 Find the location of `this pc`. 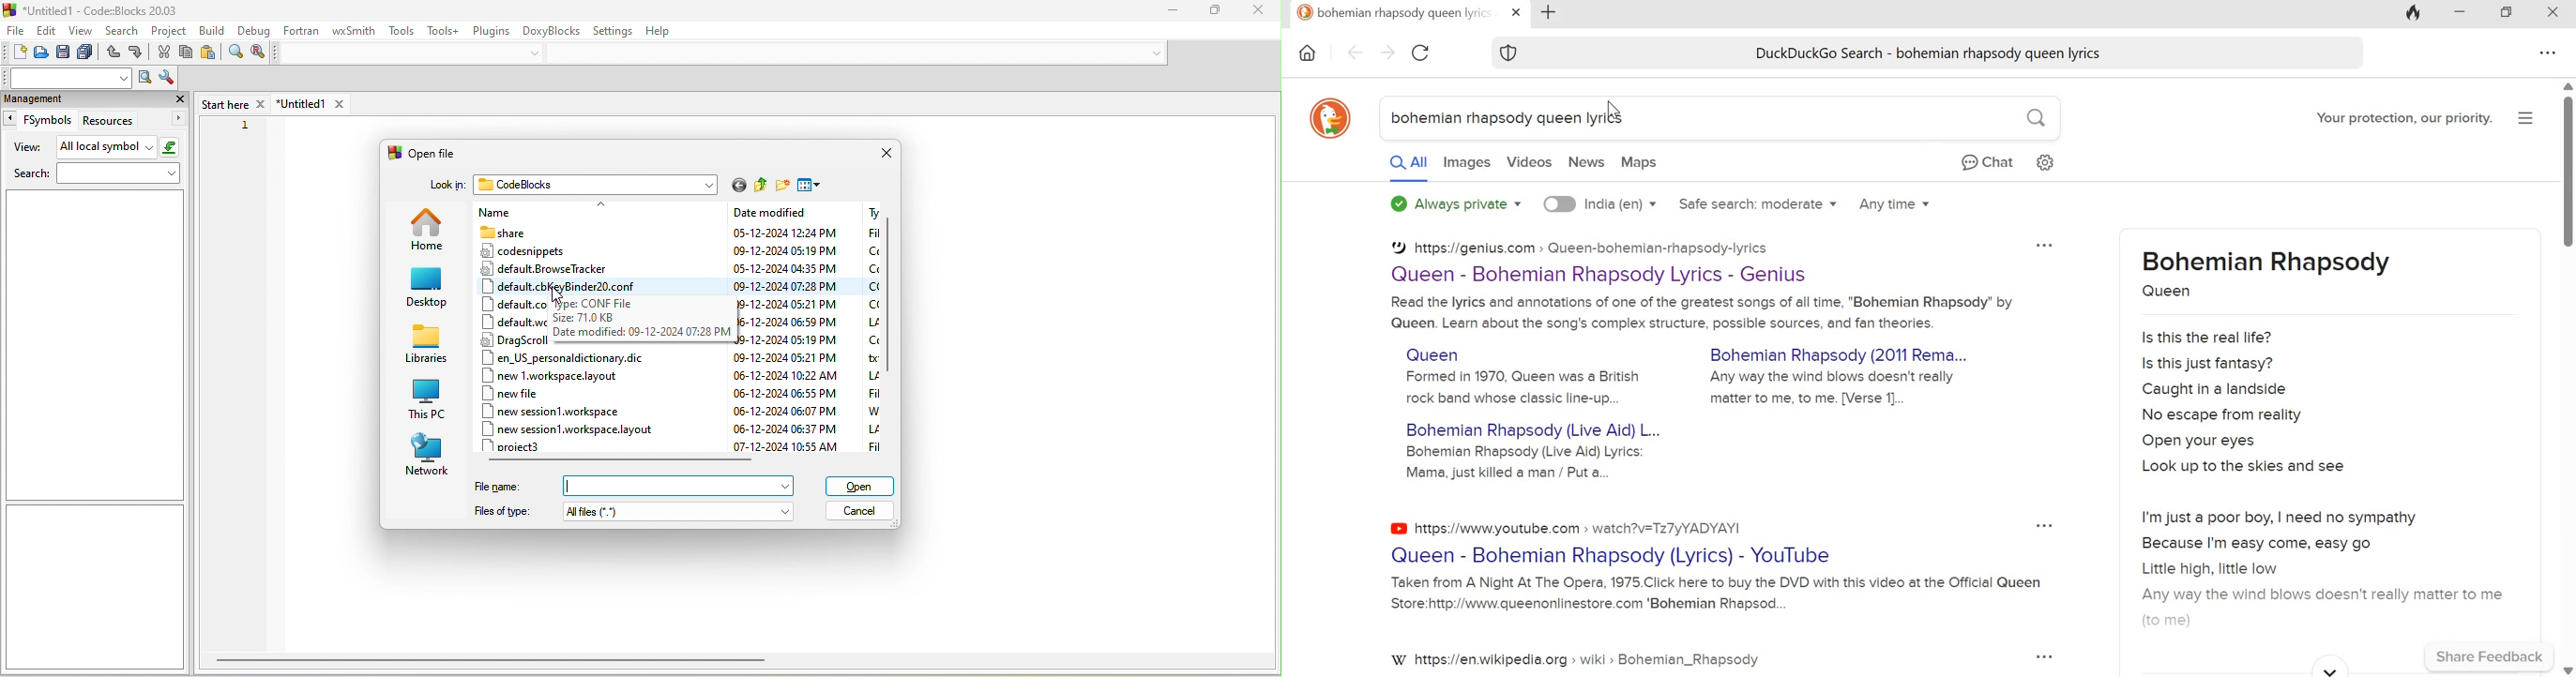

this pc is located at coordinates (428, 400).